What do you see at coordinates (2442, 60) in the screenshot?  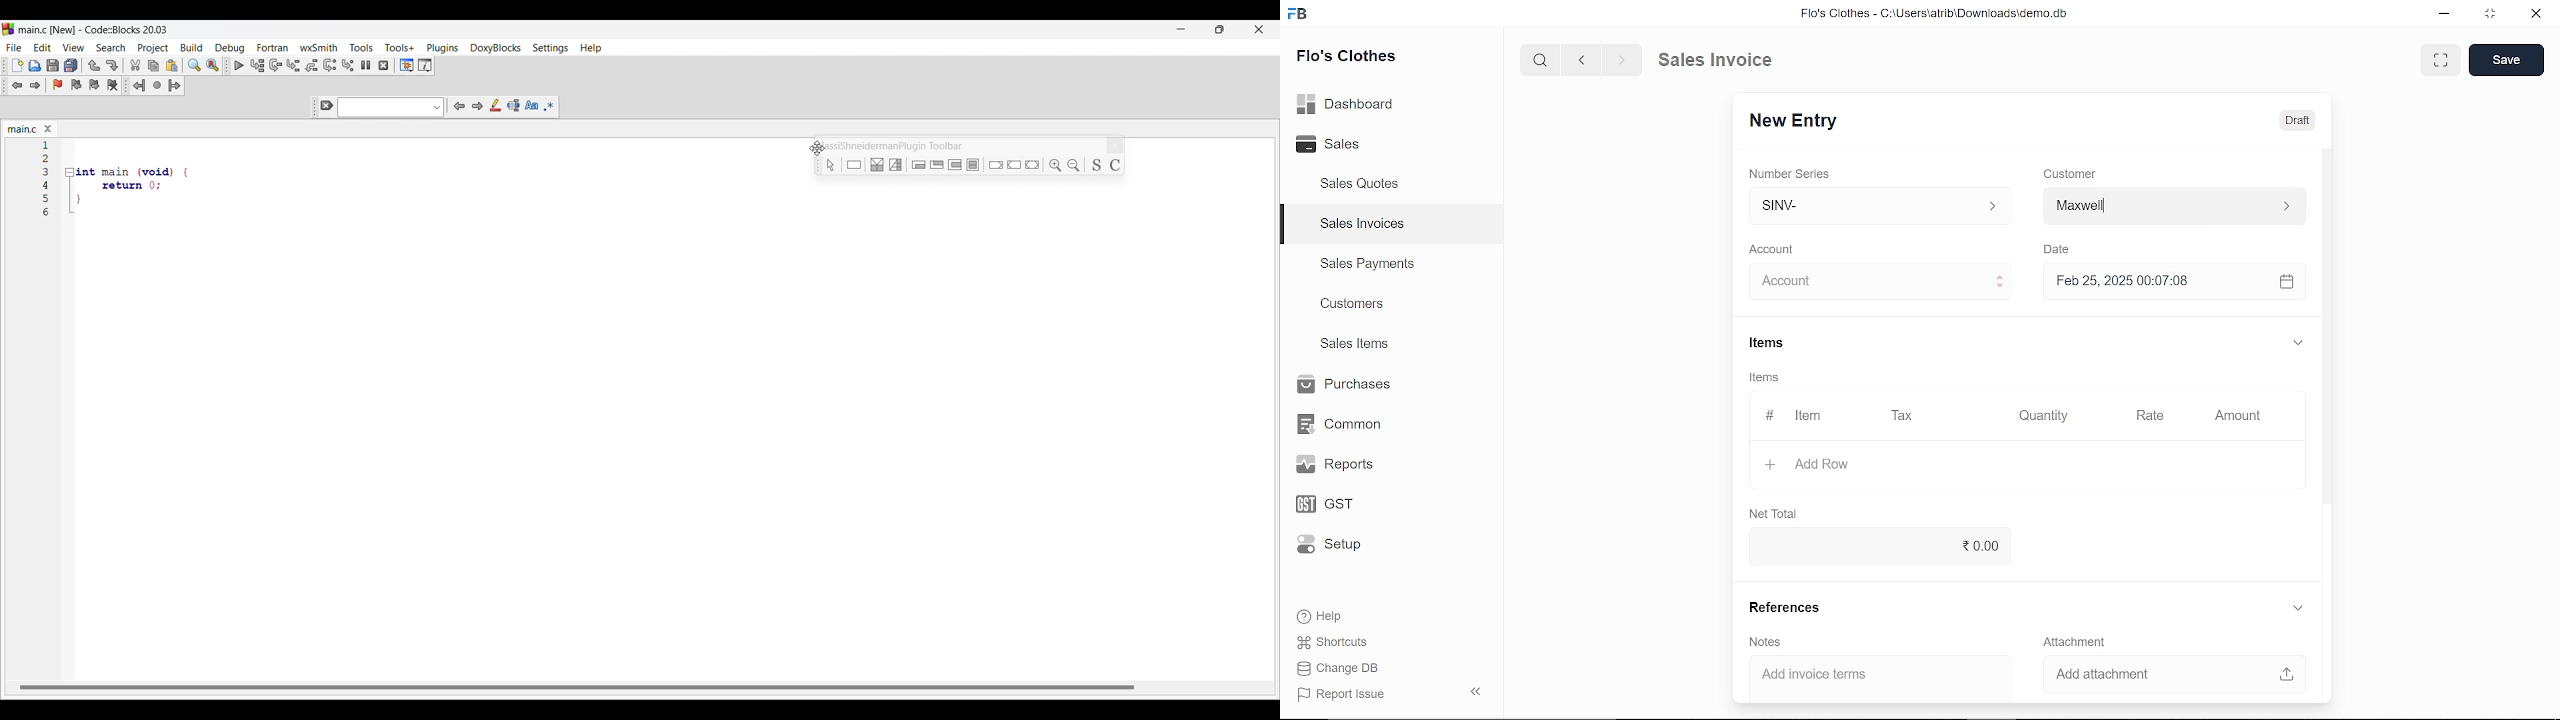 I see `expand` at bounding box center [2442, 60].